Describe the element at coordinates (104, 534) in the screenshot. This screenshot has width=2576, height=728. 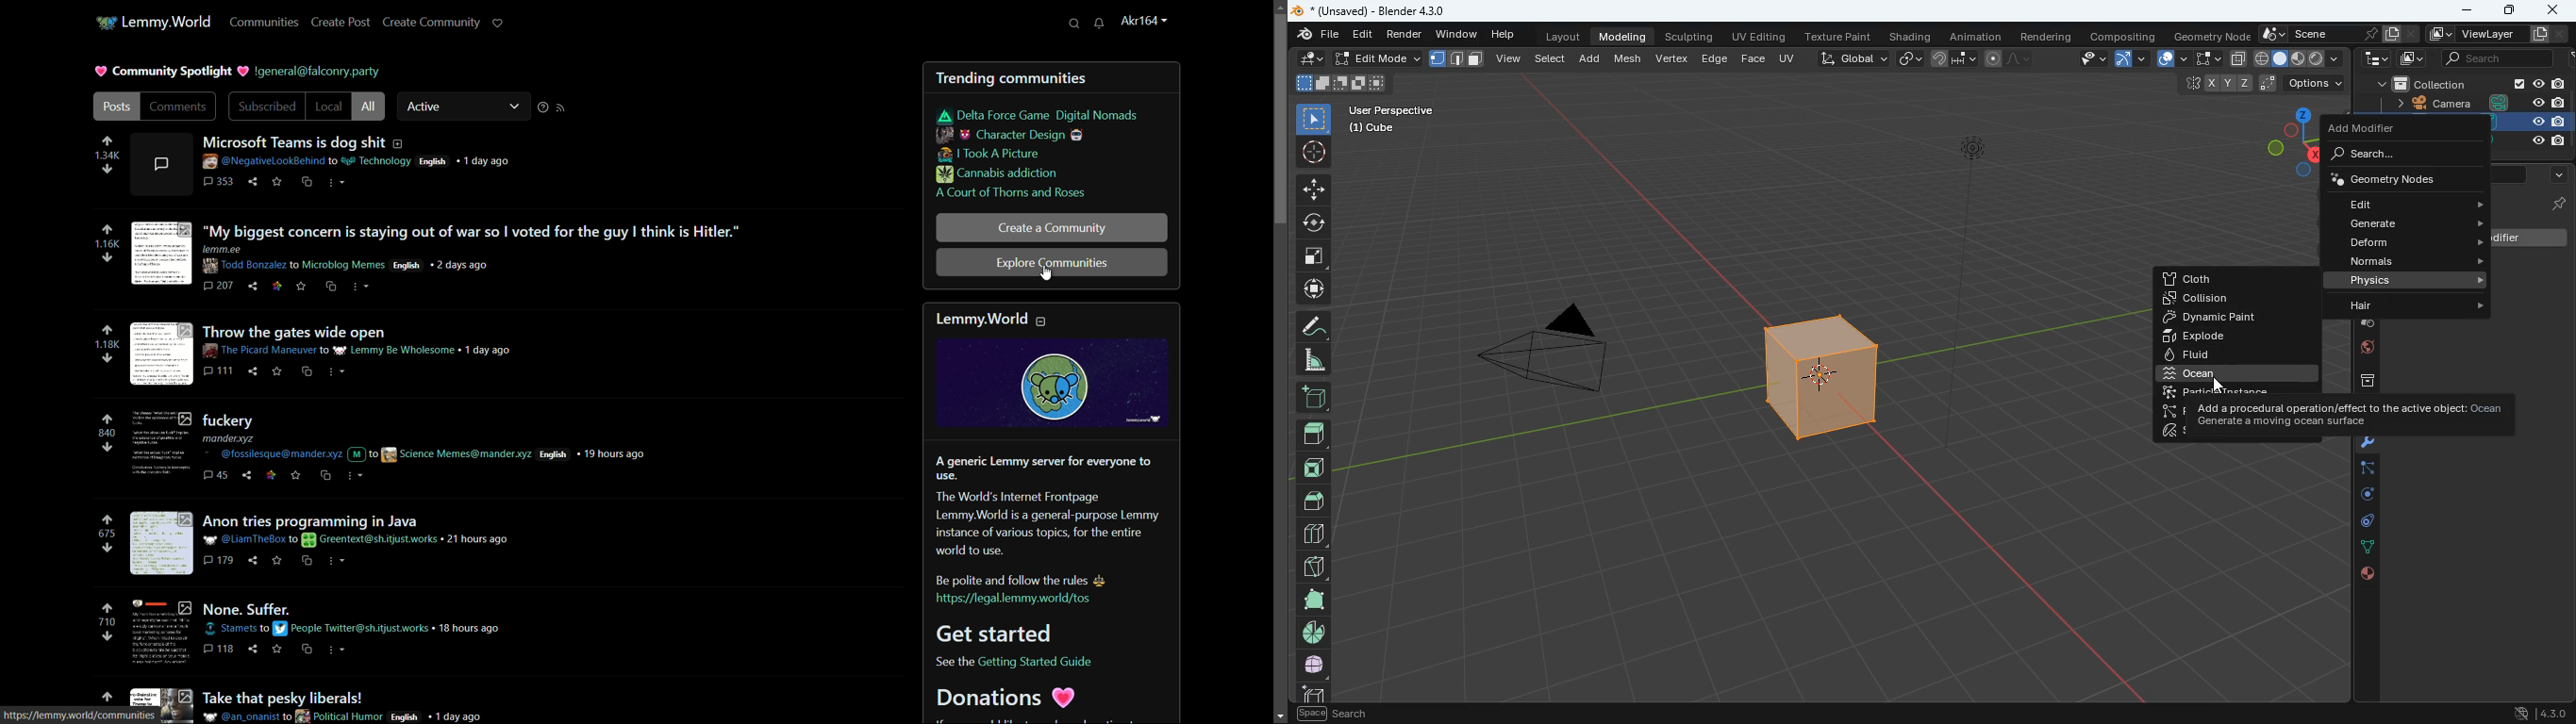
I see `number of votes` at that location.